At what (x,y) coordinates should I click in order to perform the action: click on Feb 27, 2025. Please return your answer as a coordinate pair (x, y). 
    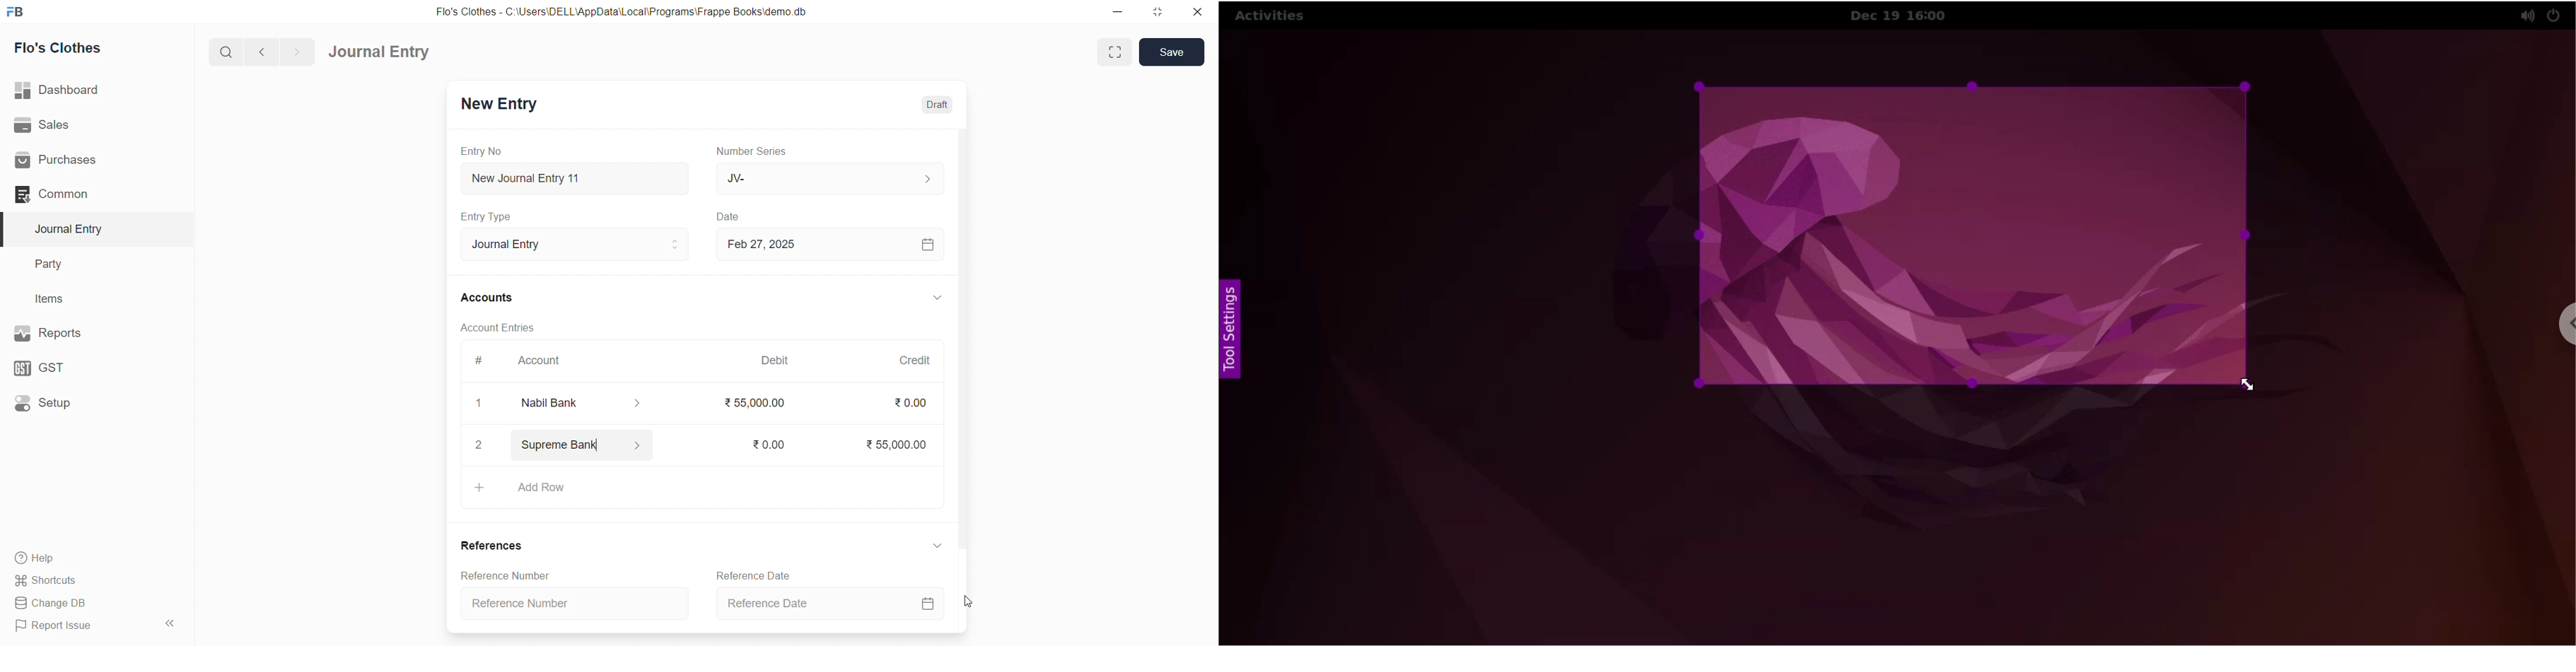
    Looking at the image, I should click on (829, 244).